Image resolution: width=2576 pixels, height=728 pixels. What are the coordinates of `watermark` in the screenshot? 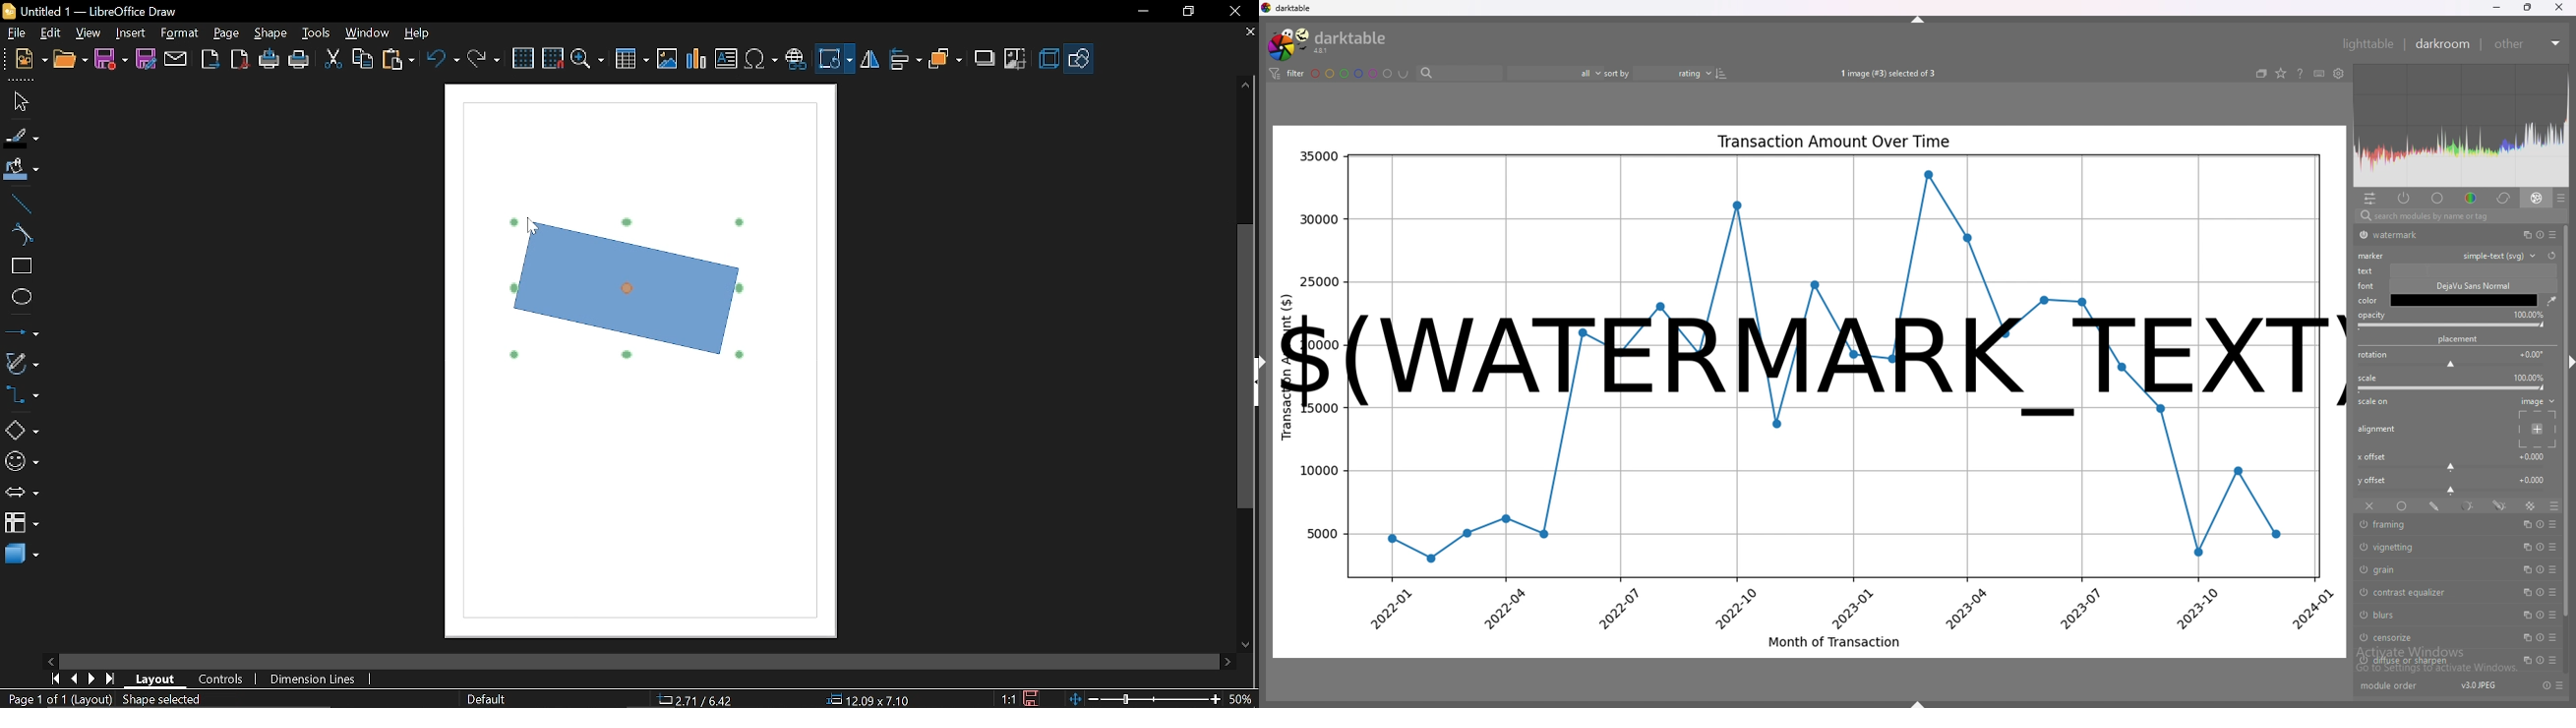 It's located at (1811, 358).